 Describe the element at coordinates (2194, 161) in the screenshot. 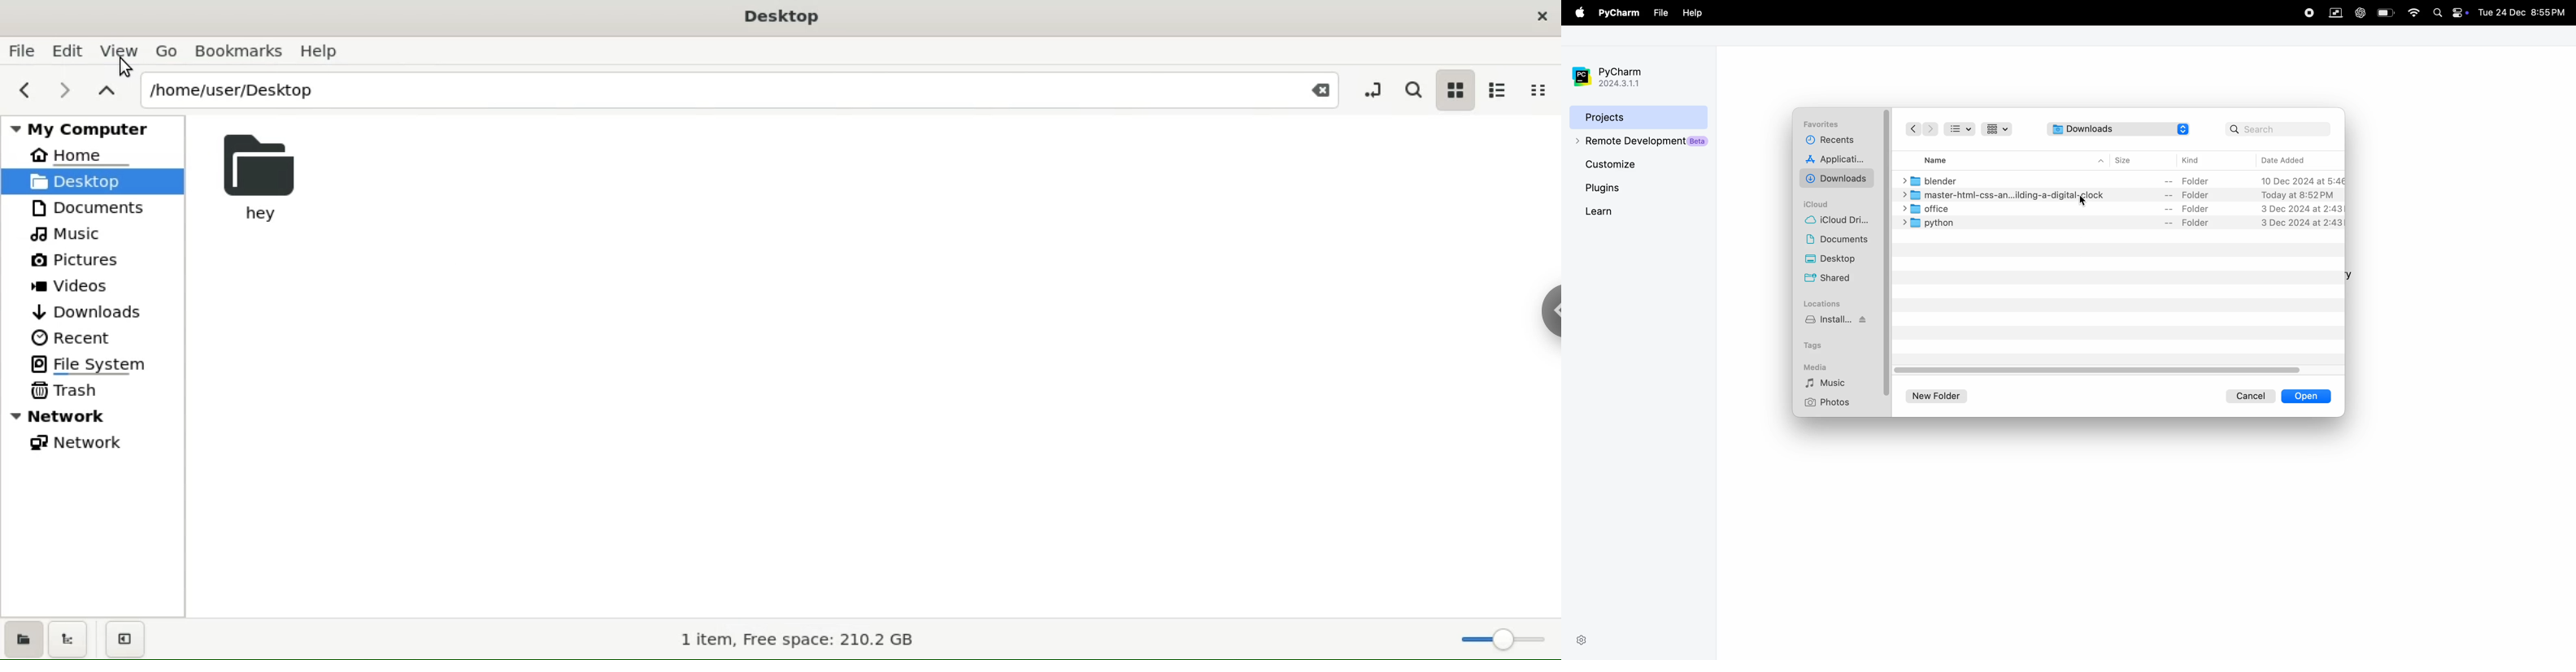

I see `kind` at that location.